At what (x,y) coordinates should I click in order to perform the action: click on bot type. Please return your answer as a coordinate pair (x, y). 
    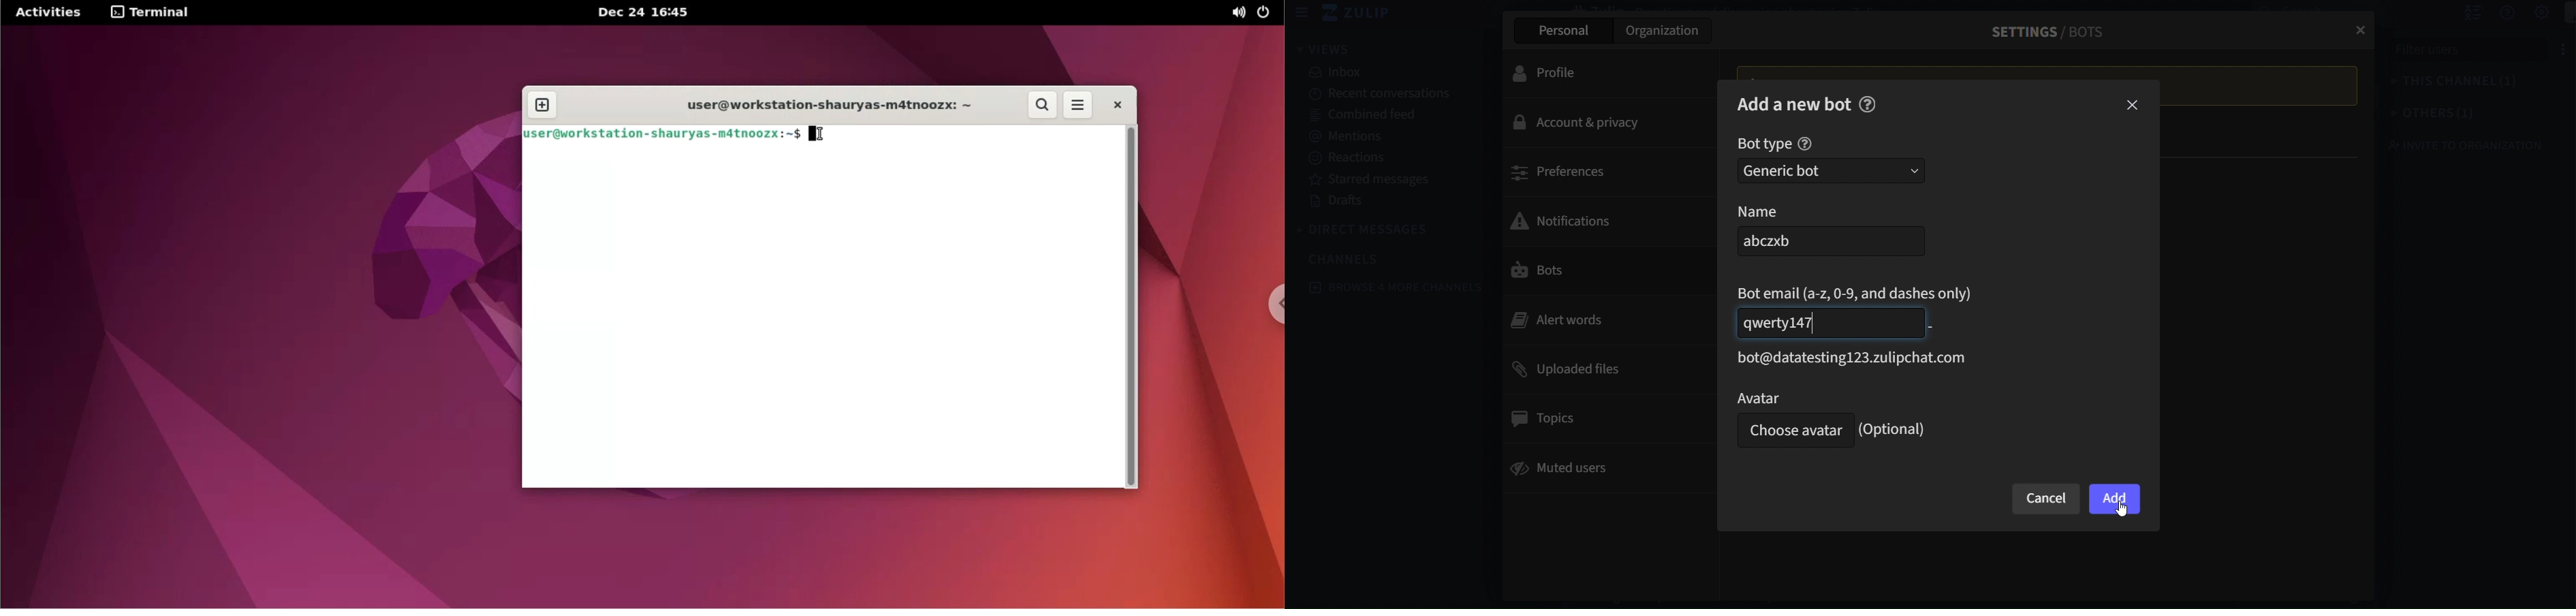
    Looking at the image, I should click on (1764, 144).